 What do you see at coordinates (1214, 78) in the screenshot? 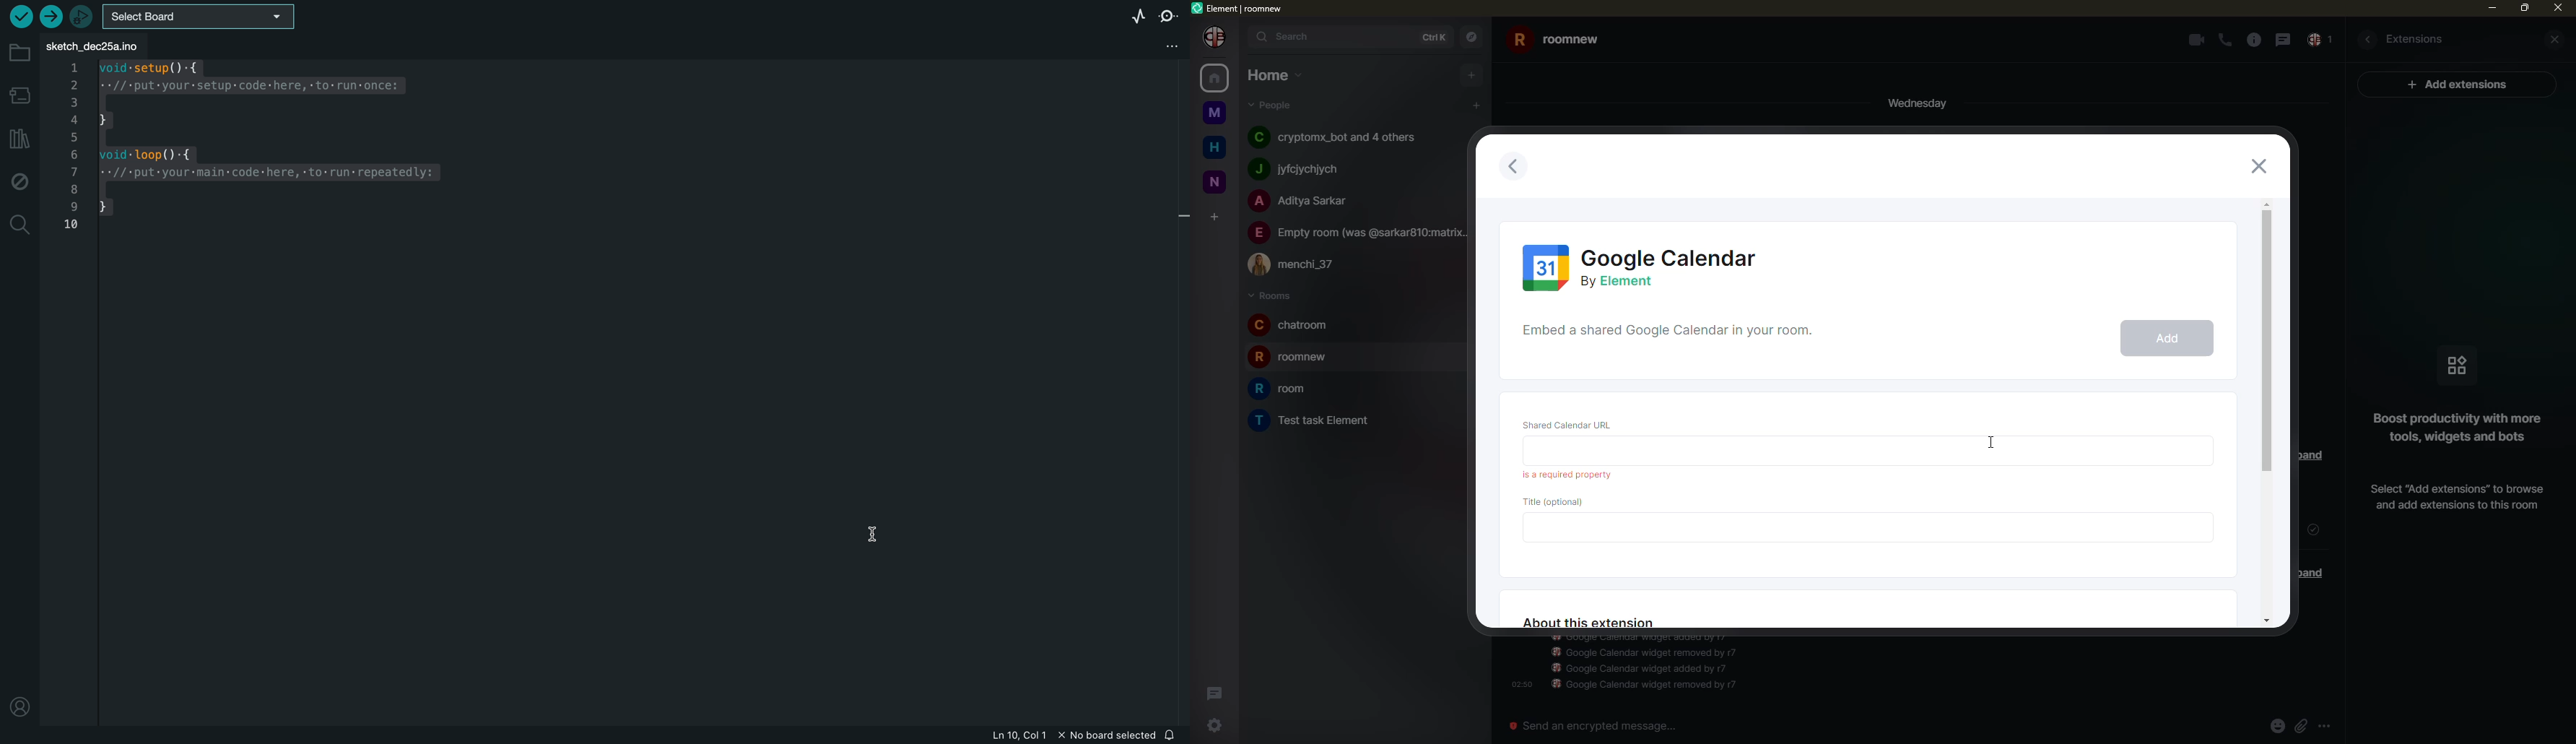
I see `home` at bounding box center [1214, 78].